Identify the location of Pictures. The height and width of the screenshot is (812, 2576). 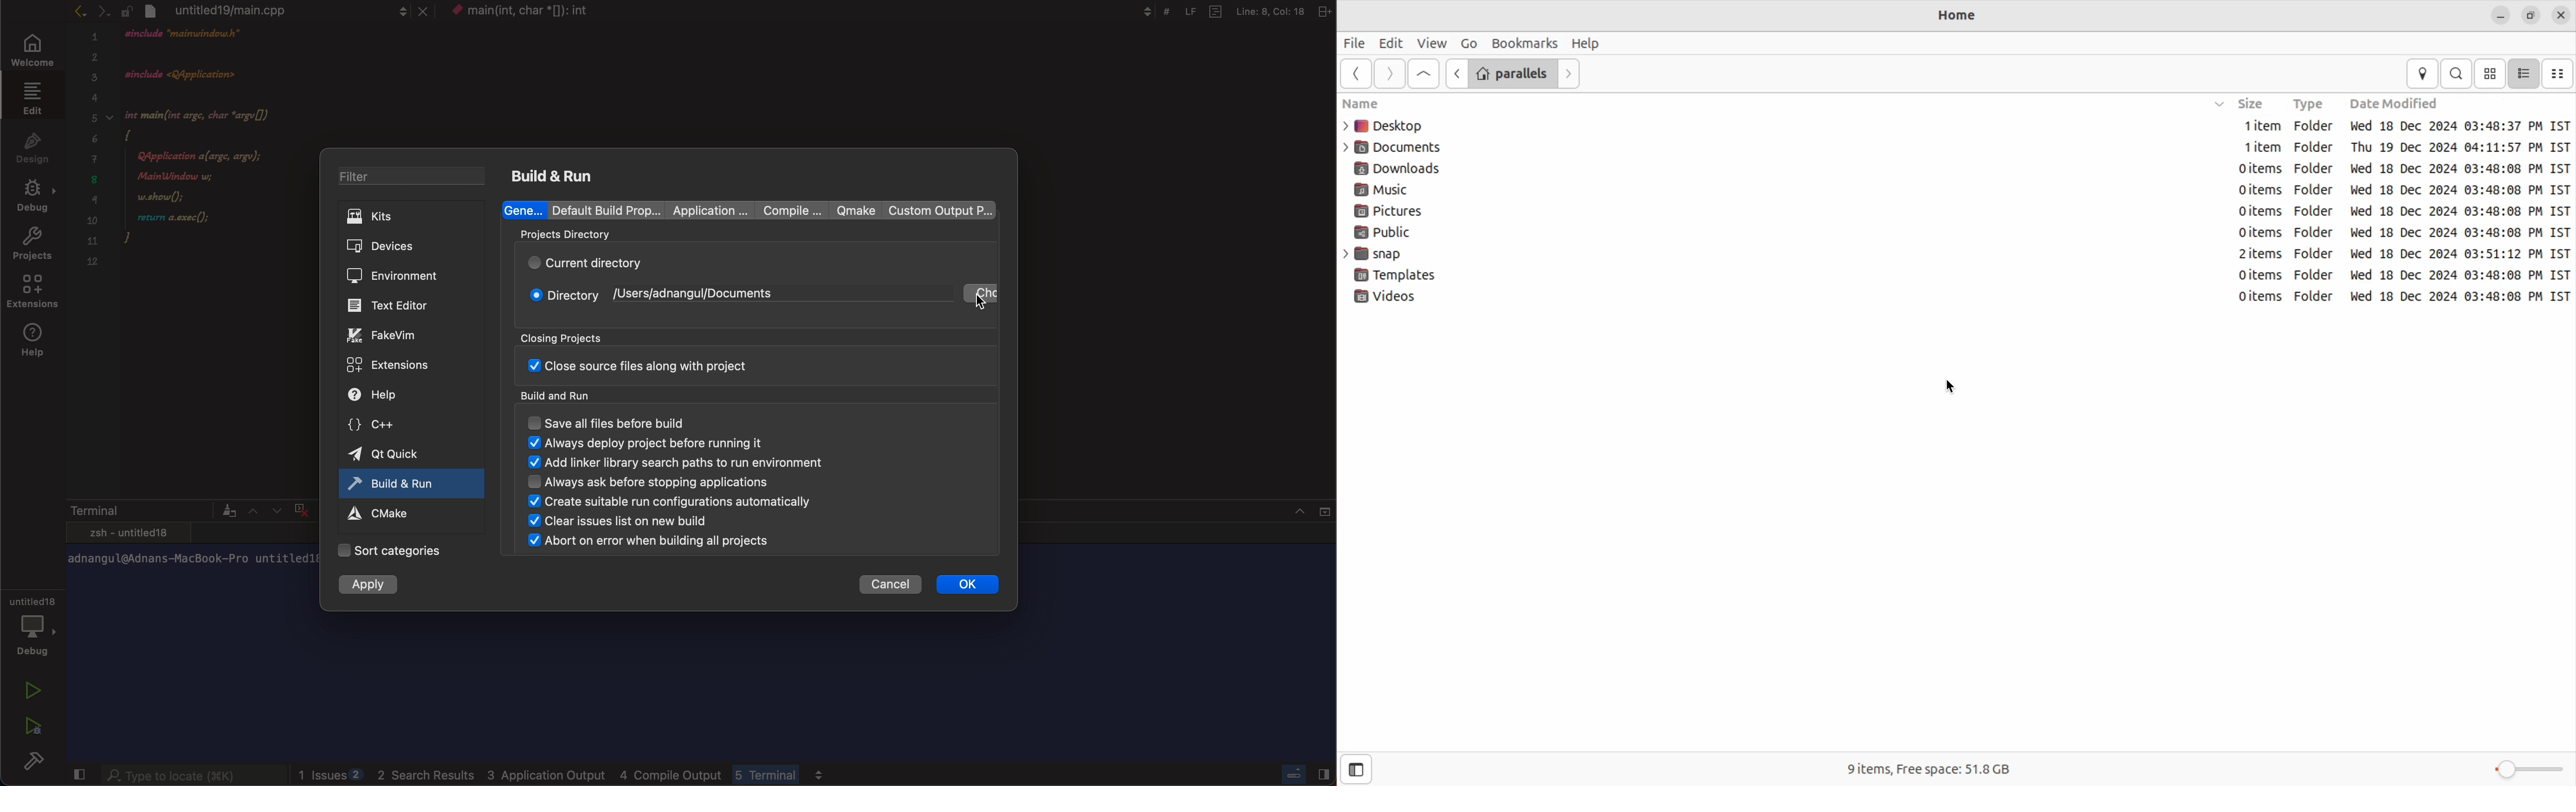
(1397, 211).